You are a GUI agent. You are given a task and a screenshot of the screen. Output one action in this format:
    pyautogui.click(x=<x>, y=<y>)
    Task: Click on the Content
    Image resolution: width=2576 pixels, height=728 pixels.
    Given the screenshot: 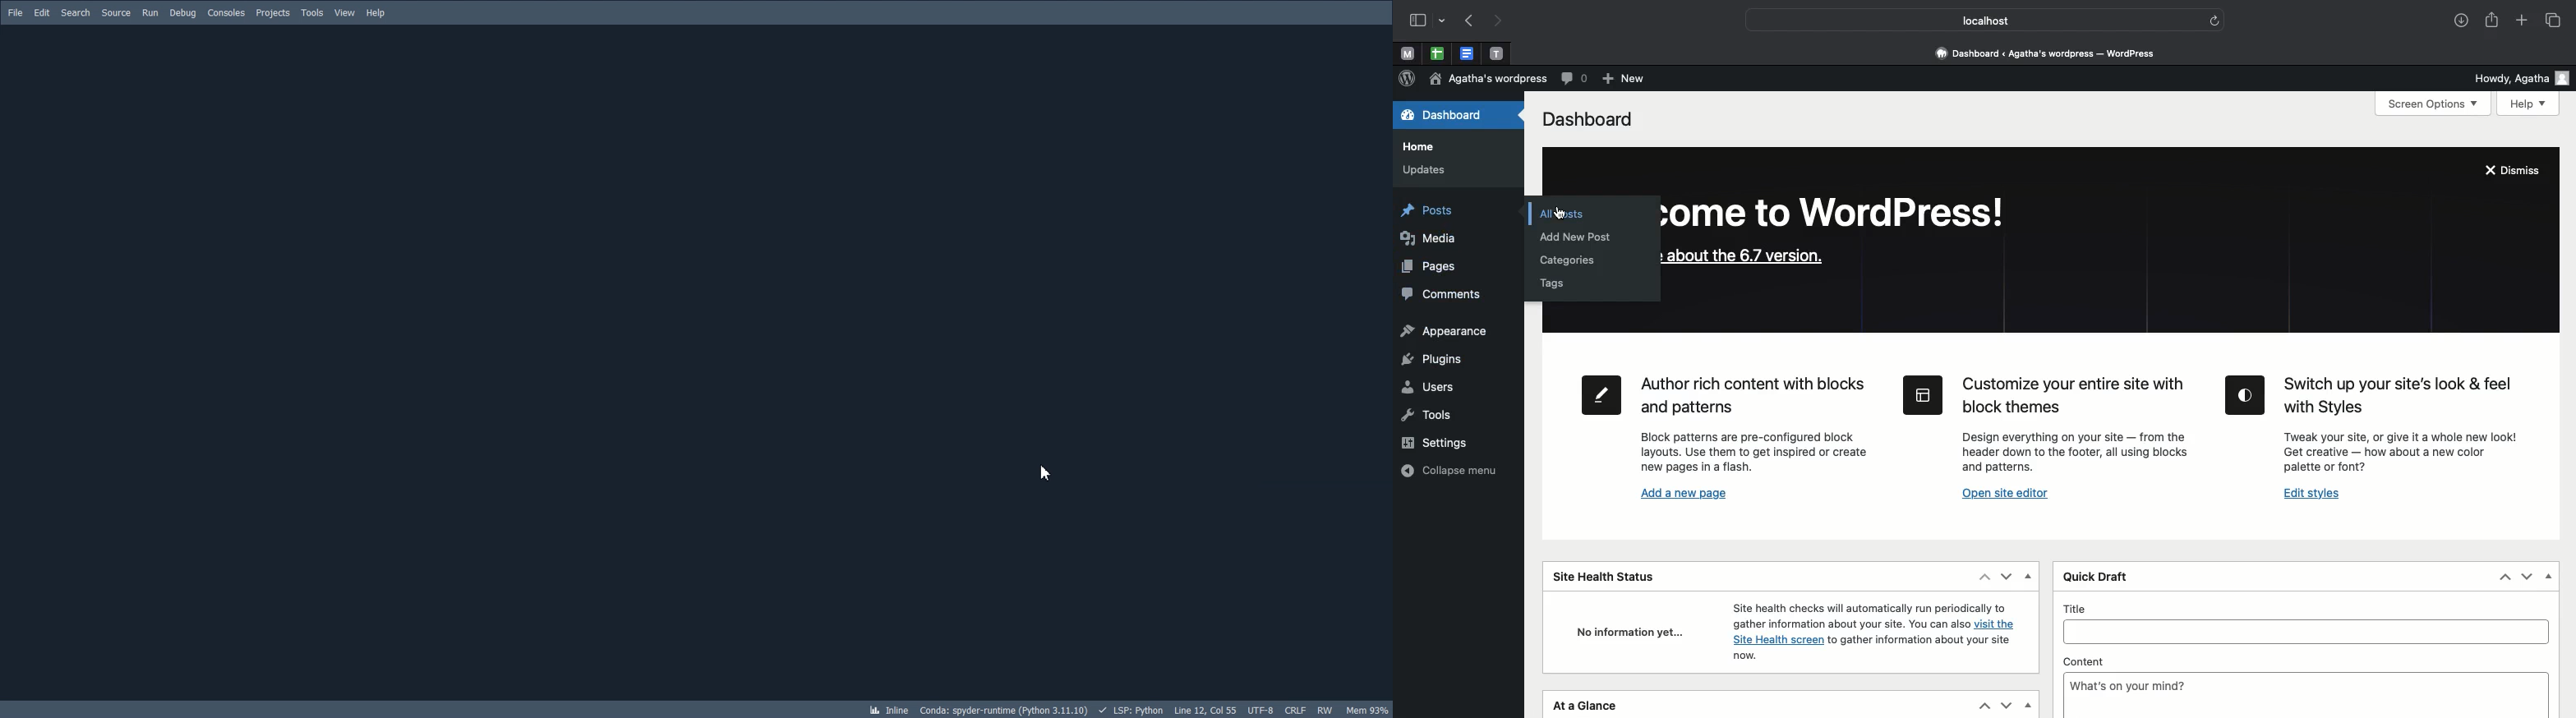 What is the action you would take?
    pyautogui.click(x=2307, y=660)
    